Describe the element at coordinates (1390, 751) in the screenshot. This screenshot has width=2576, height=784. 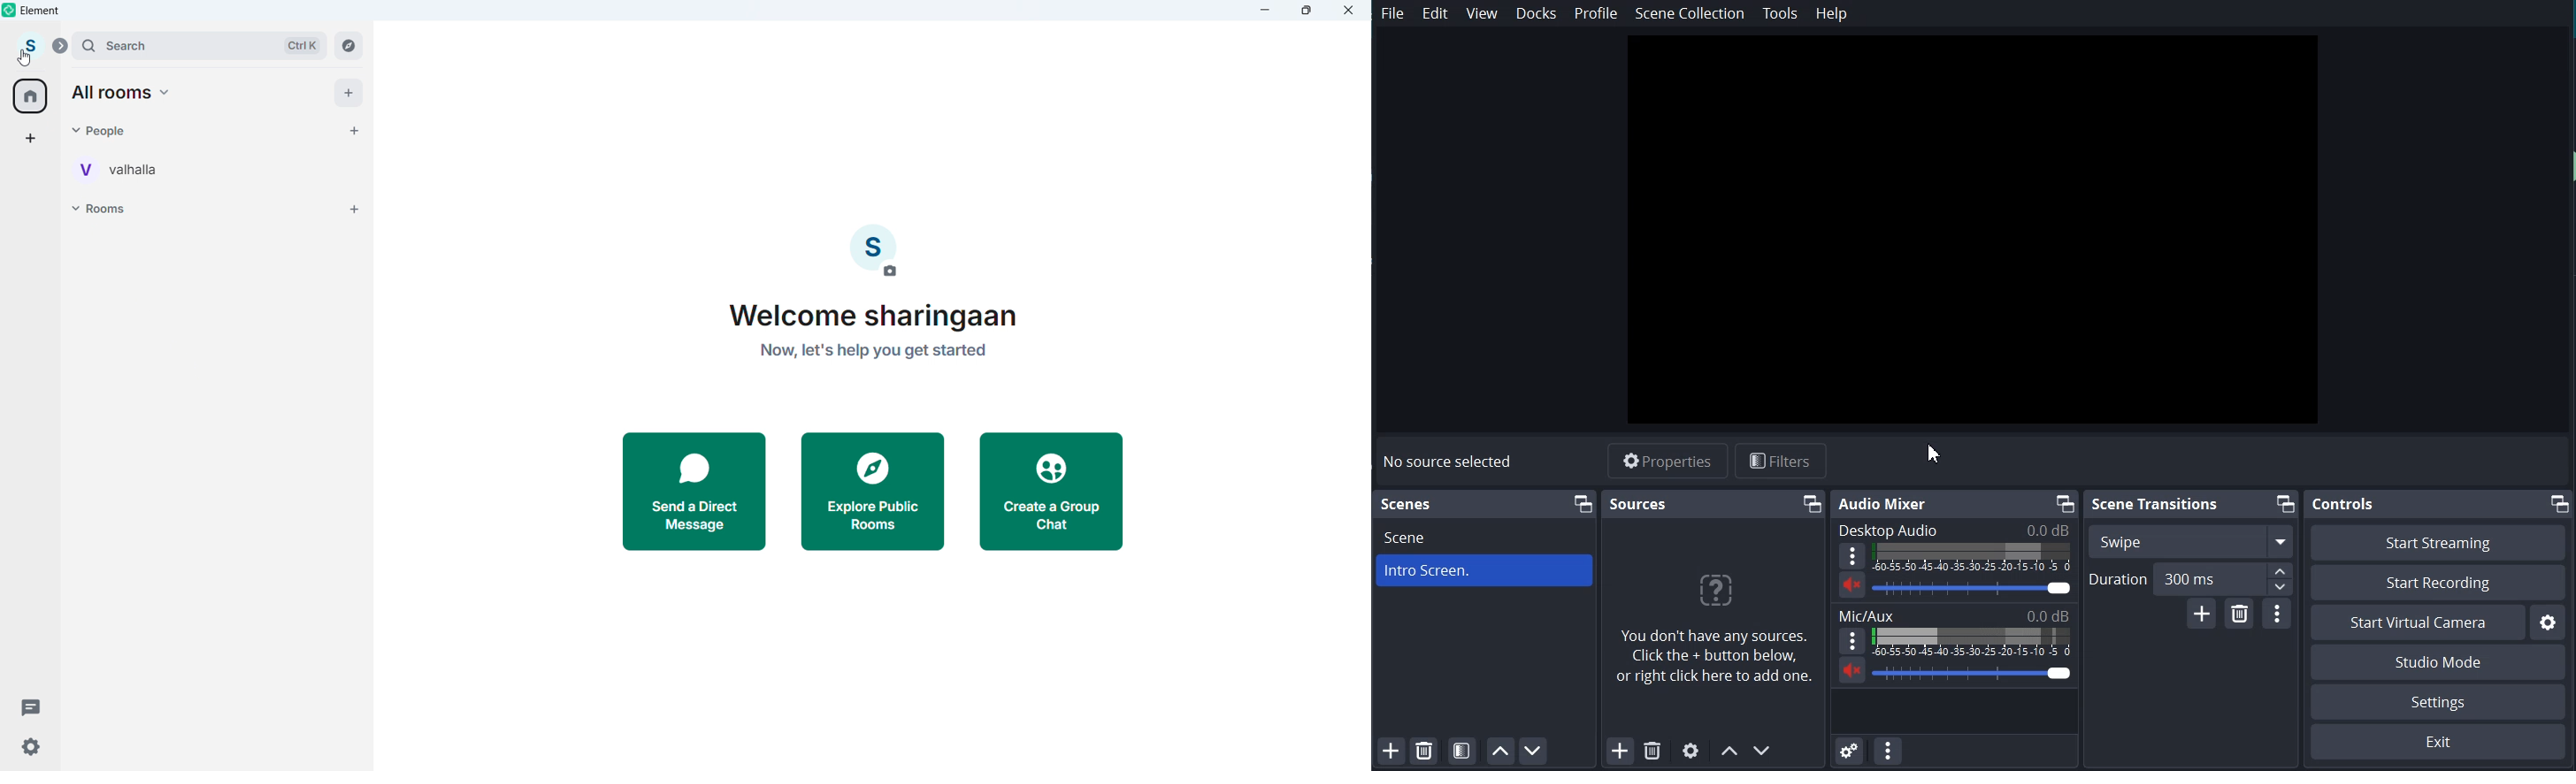
I see `Add scene` at that location.